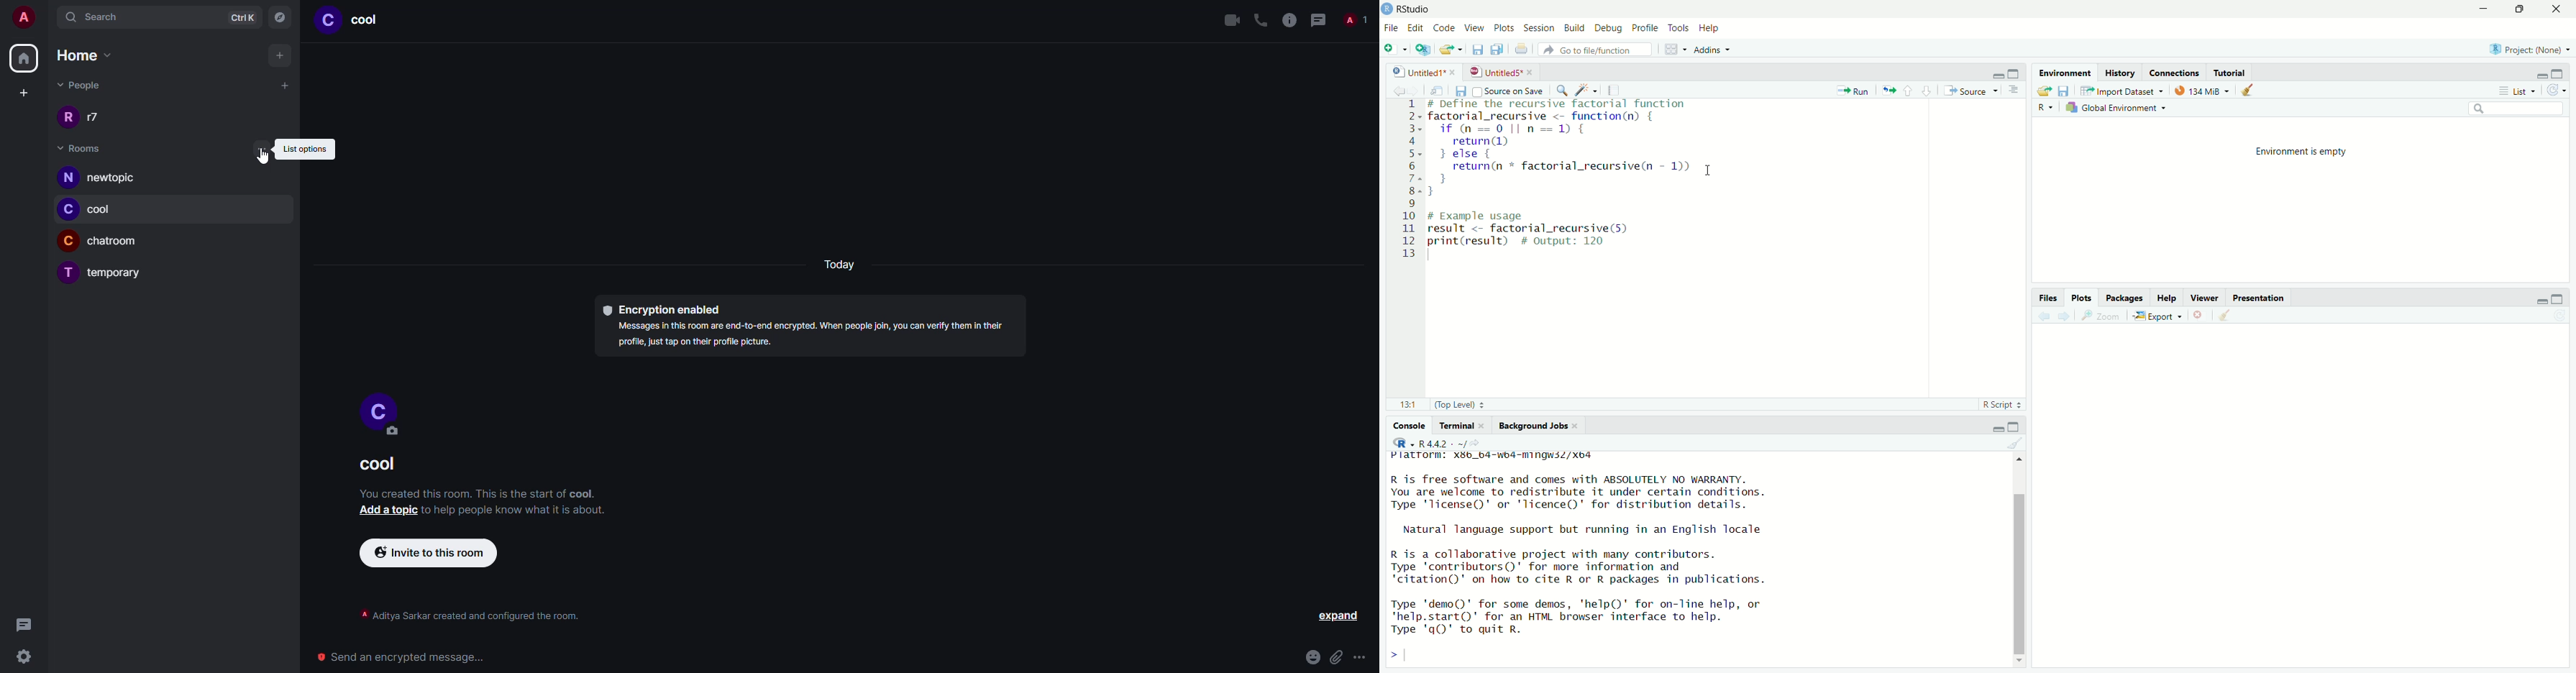 Image resolution: width=2576 pixels, height=700 pixels. I want to click on Environment is empty, so click(2299, 150).